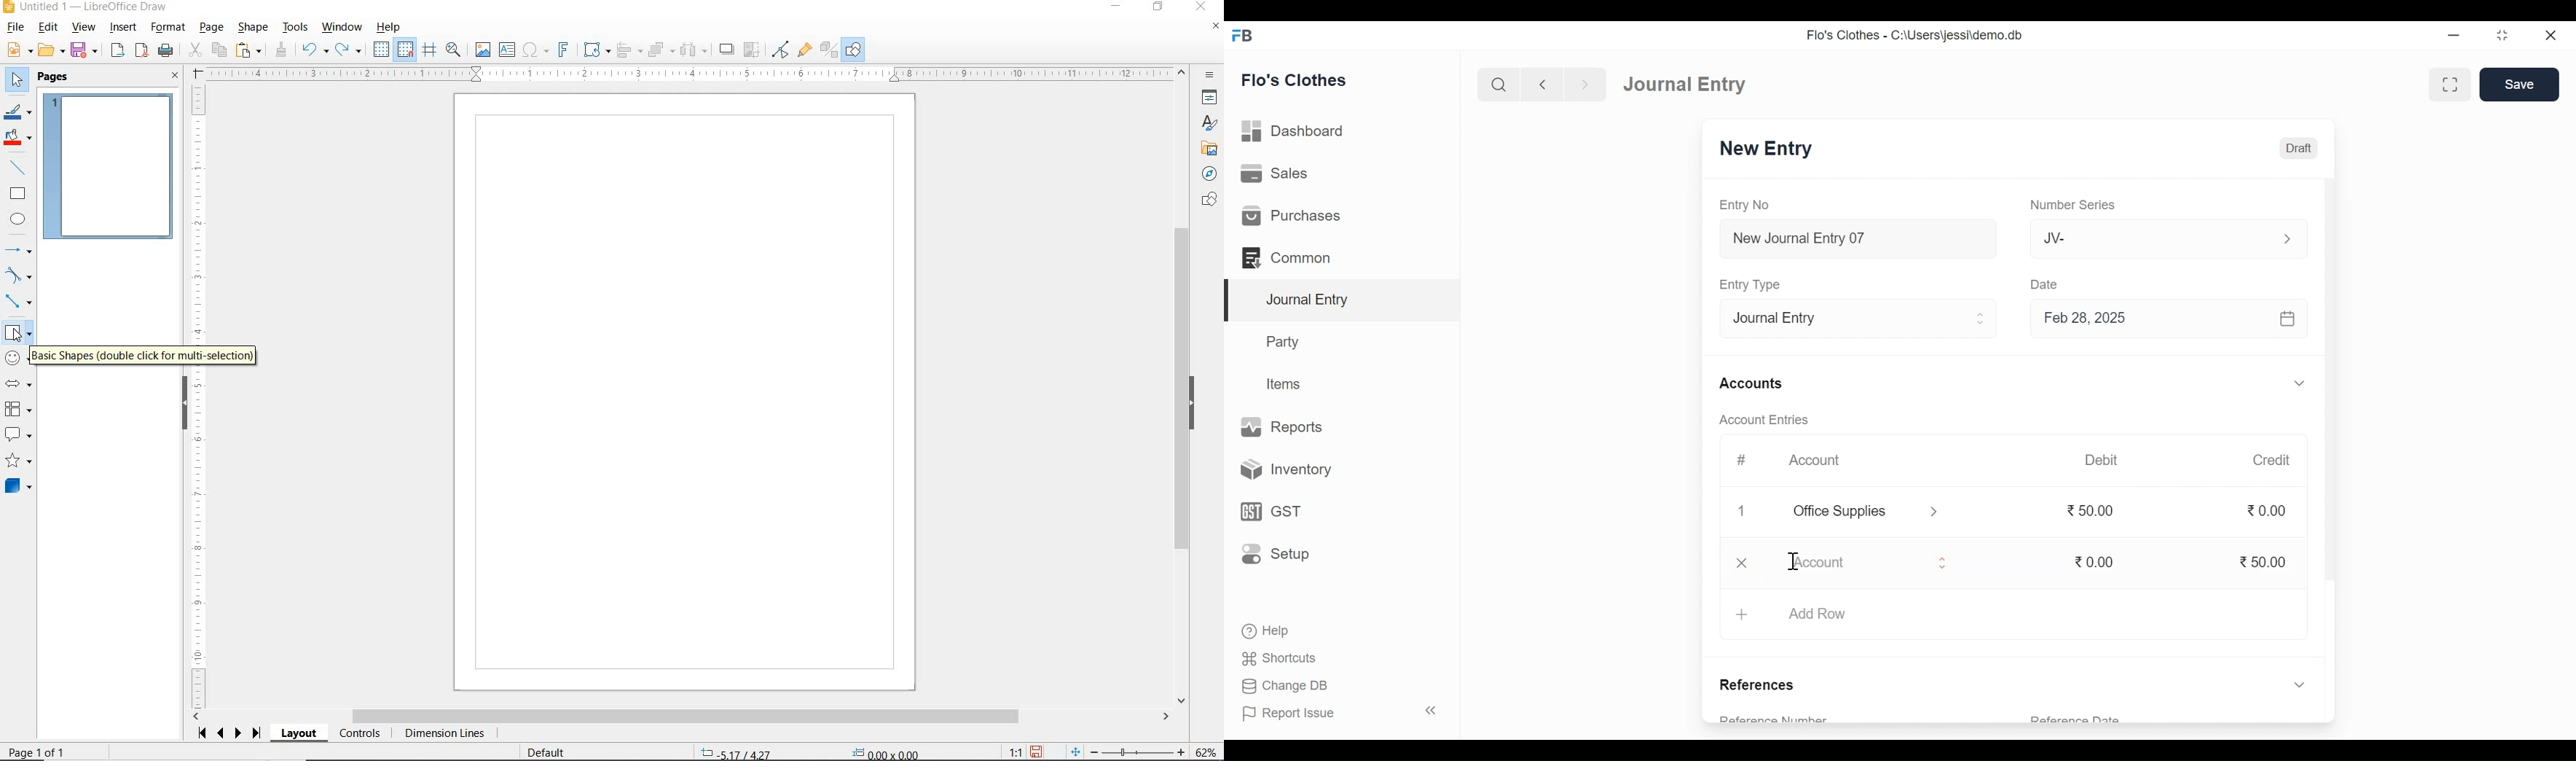 The width and height of the screenshot is (2576, 784). What do you see at coordinates (2163, 321) in the screenshot?
I see `Feb 28, 2025` at bounding box center [2163, 321].